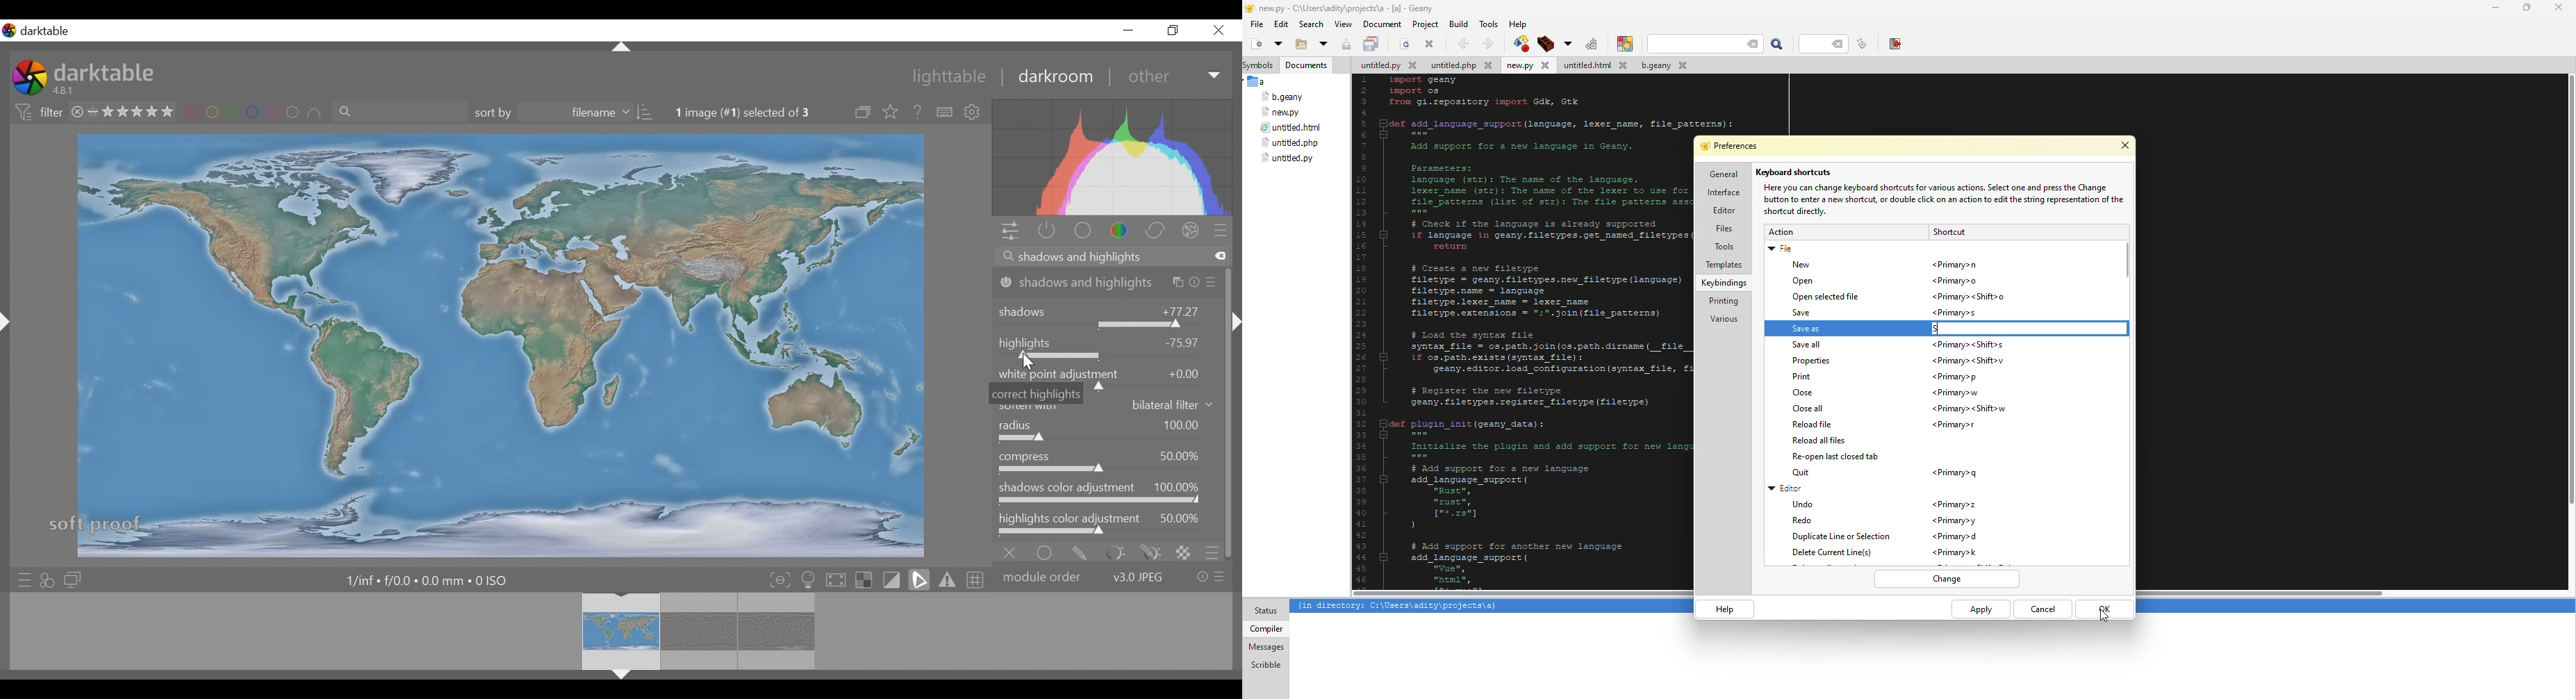  I want to click on uniformly, so click(1048, 551).